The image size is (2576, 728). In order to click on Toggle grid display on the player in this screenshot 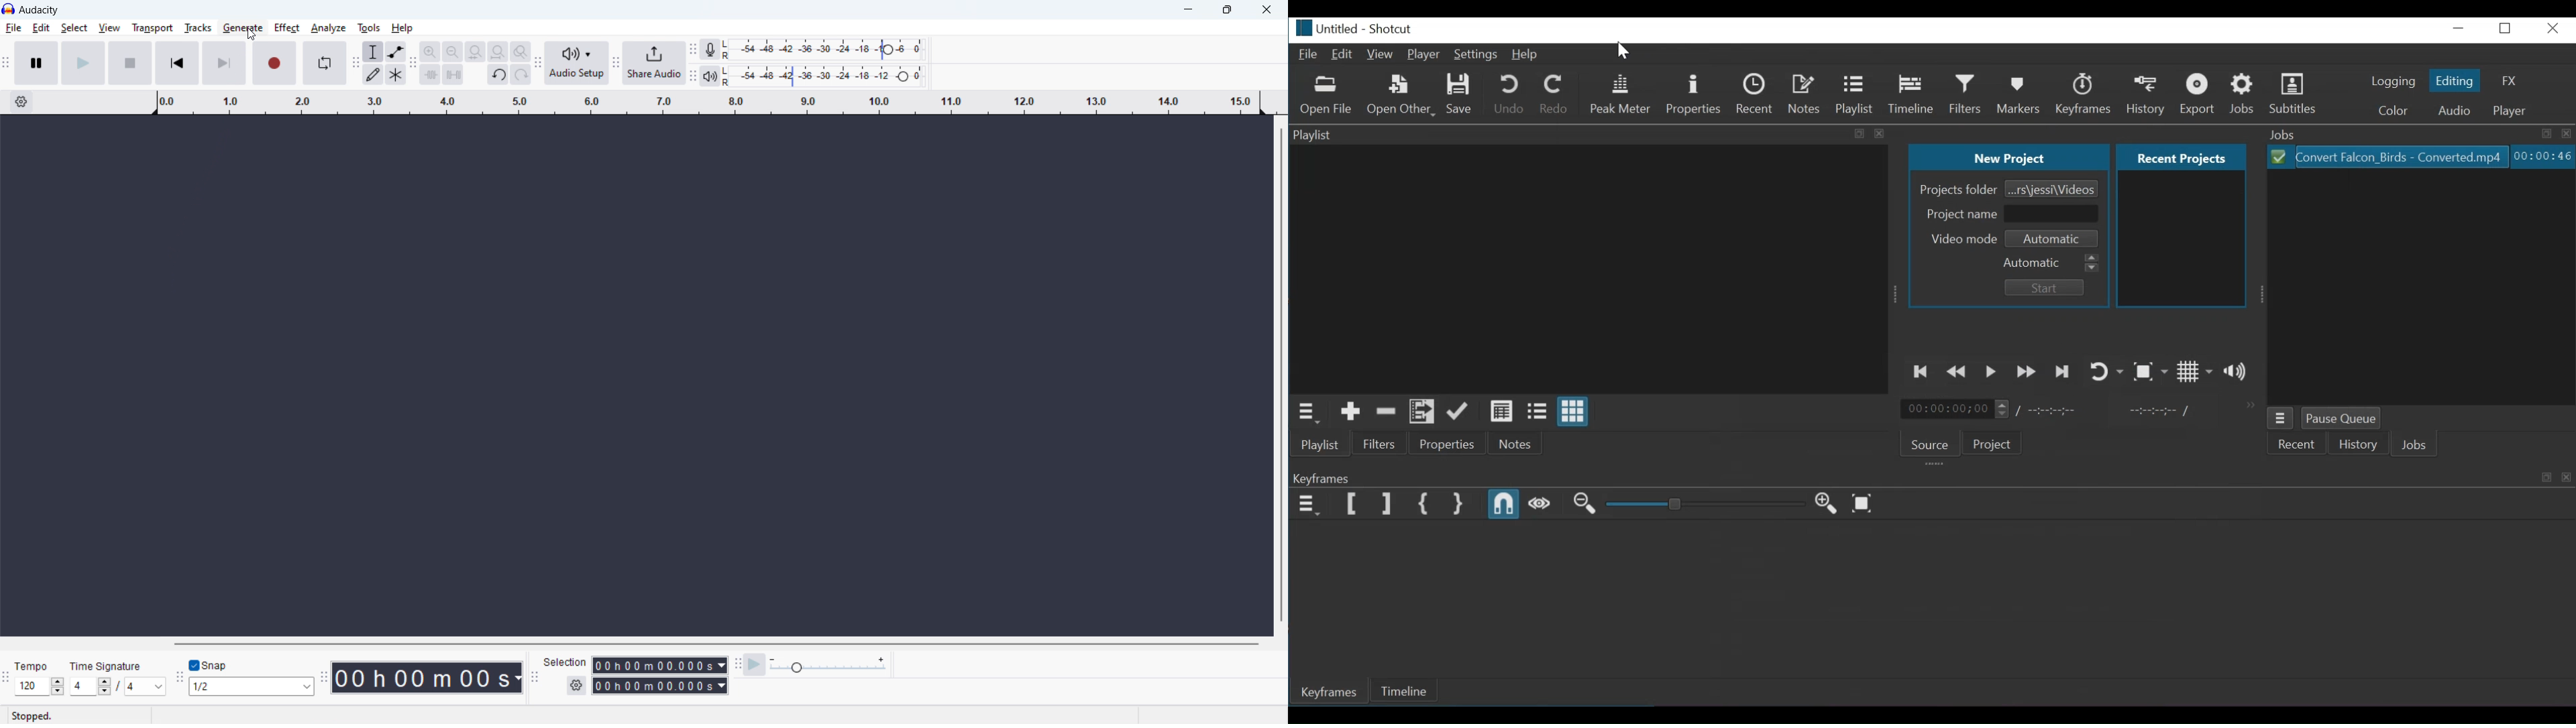, I will do `click(2196, 371)`.